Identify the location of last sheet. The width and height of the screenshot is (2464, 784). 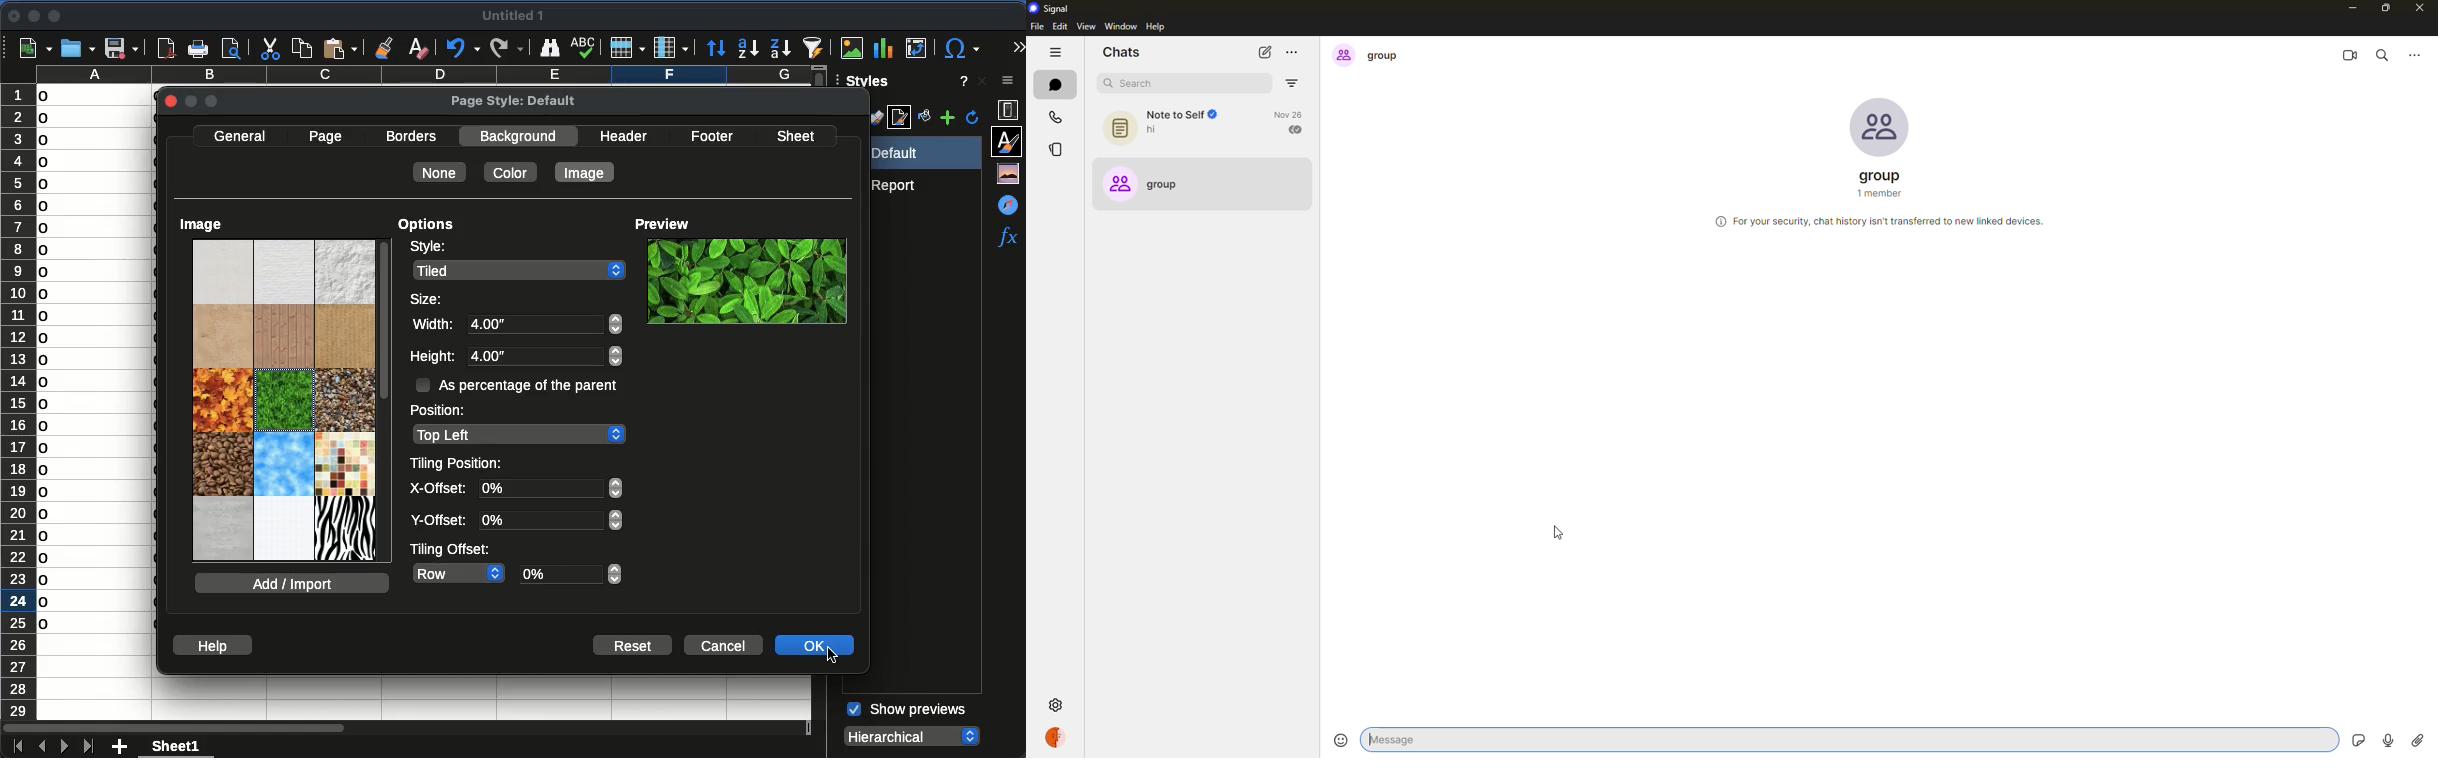
(88, 745).